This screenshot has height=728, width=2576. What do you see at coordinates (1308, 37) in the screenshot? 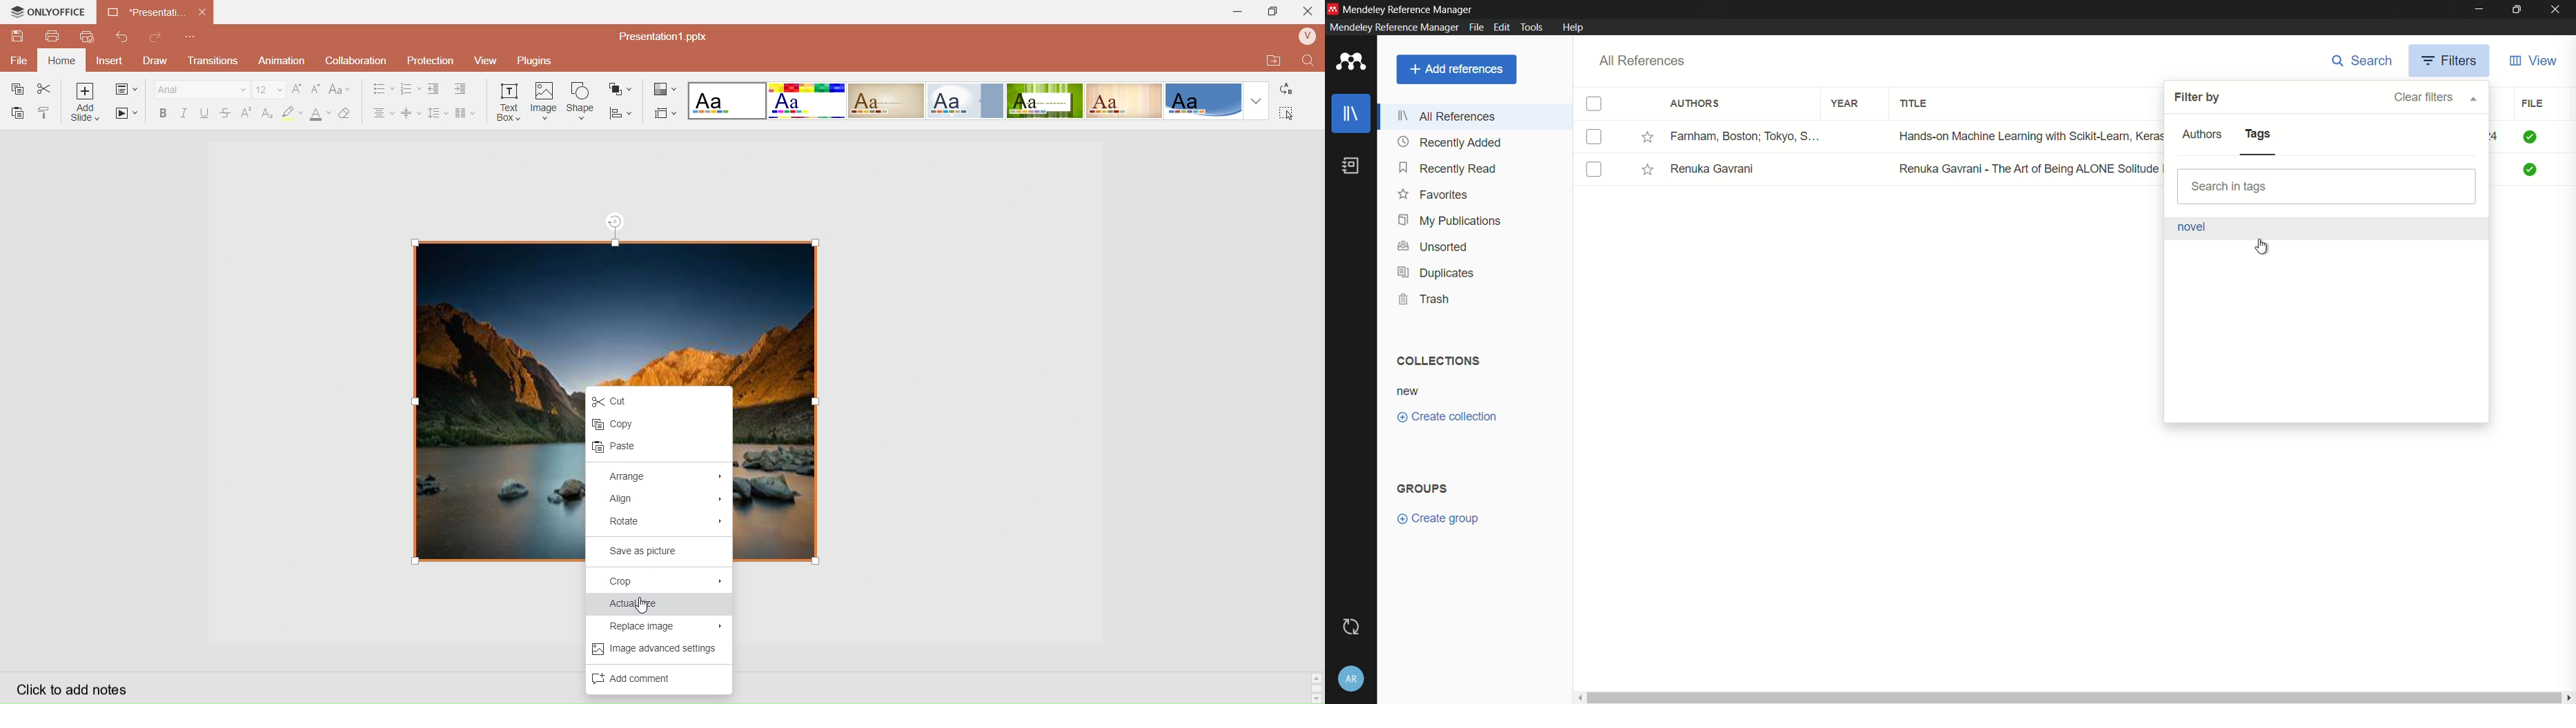
I see `User` at bounding box center [1308, 37].